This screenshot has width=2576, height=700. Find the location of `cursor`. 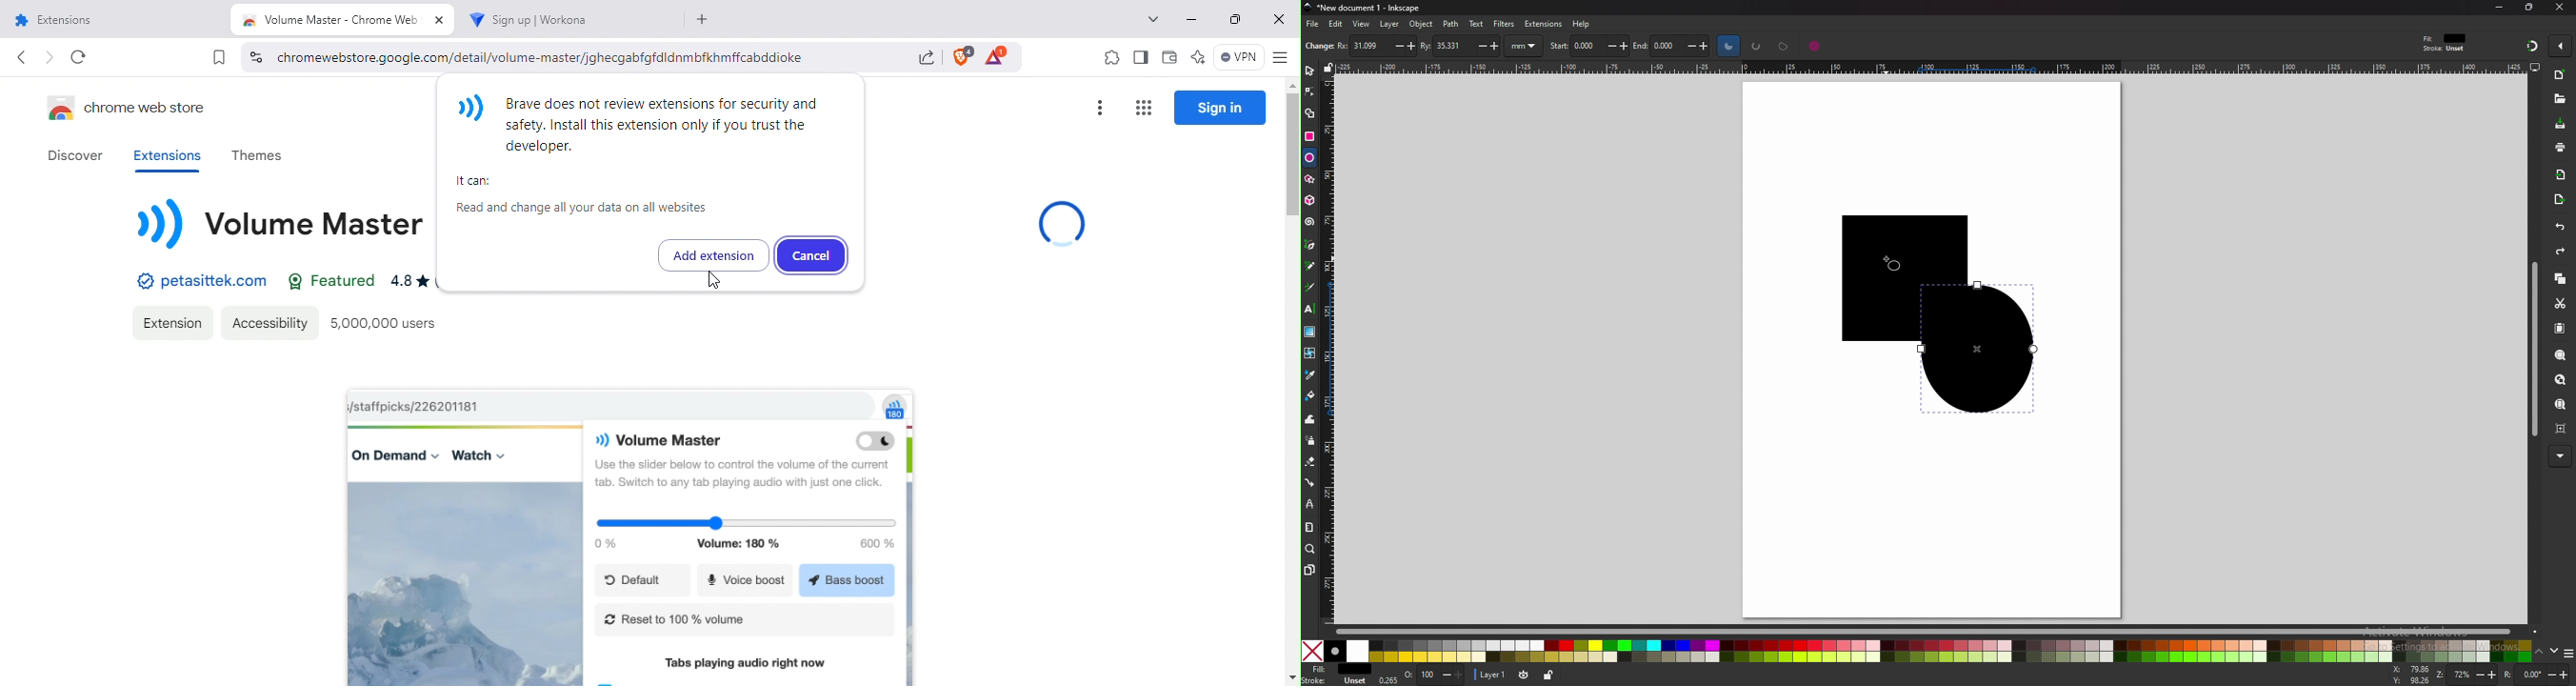

cursor is located at coordinates (1893, 267).